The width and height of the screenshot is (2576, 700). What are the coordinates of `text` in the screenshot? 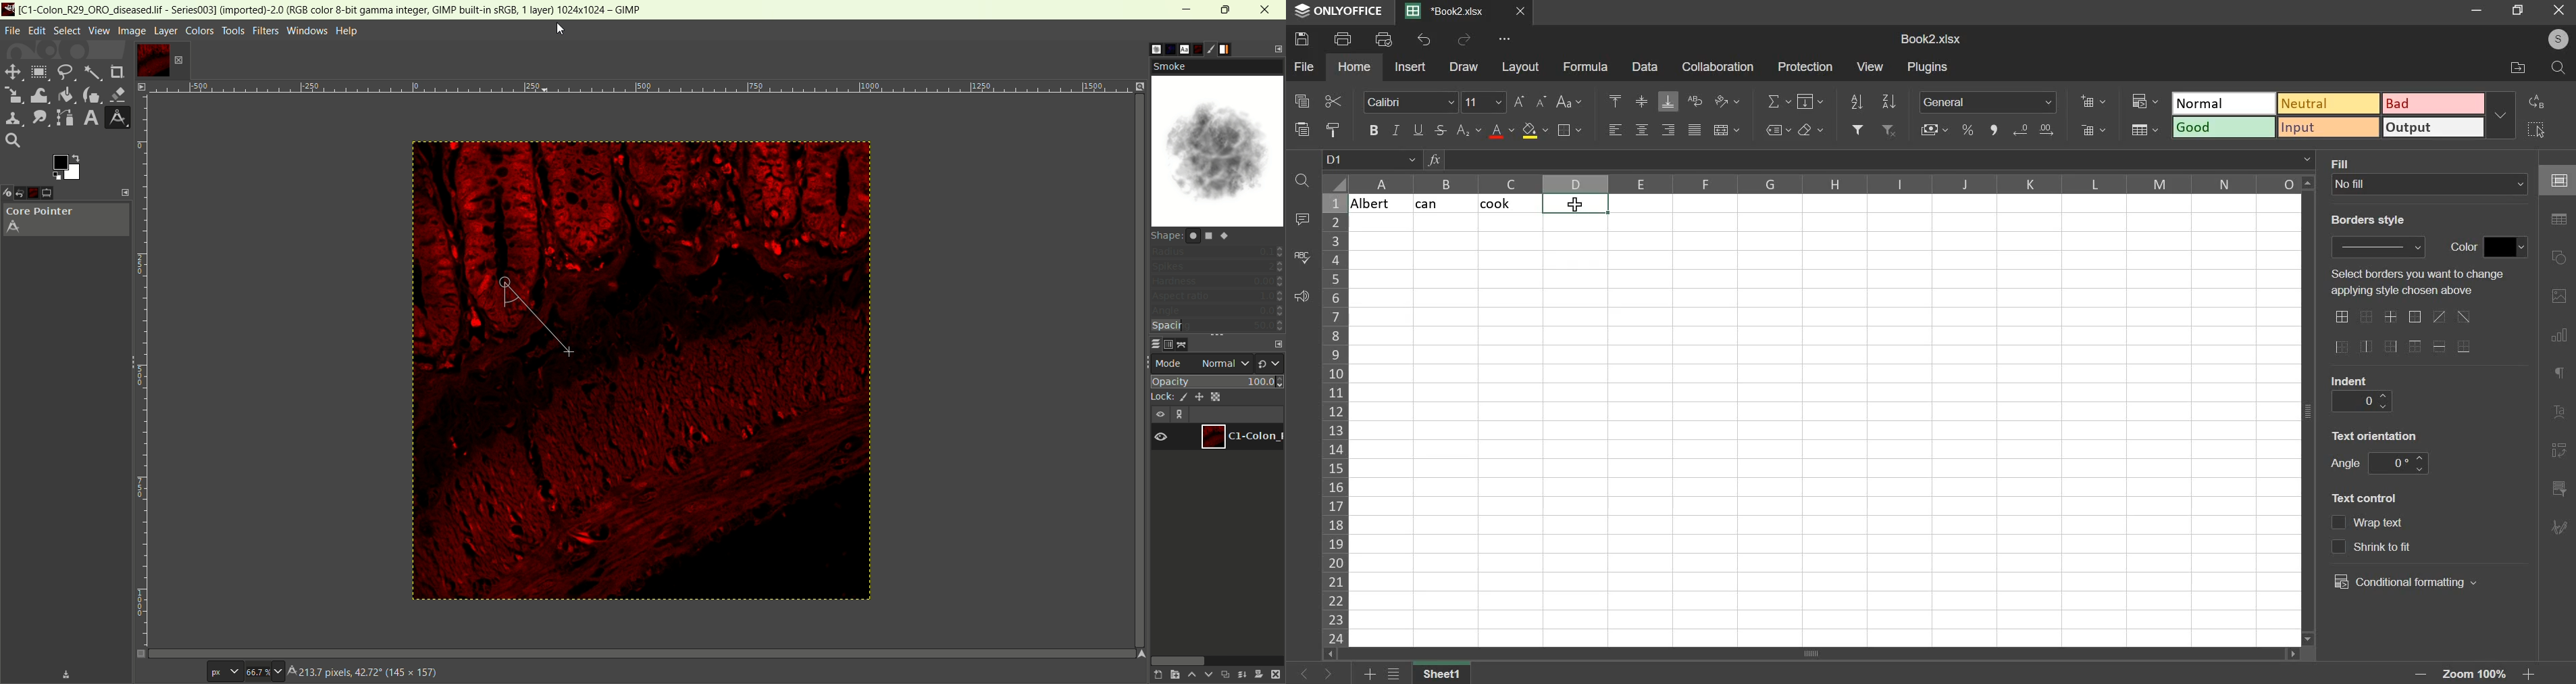 It's located at (2350, 378).